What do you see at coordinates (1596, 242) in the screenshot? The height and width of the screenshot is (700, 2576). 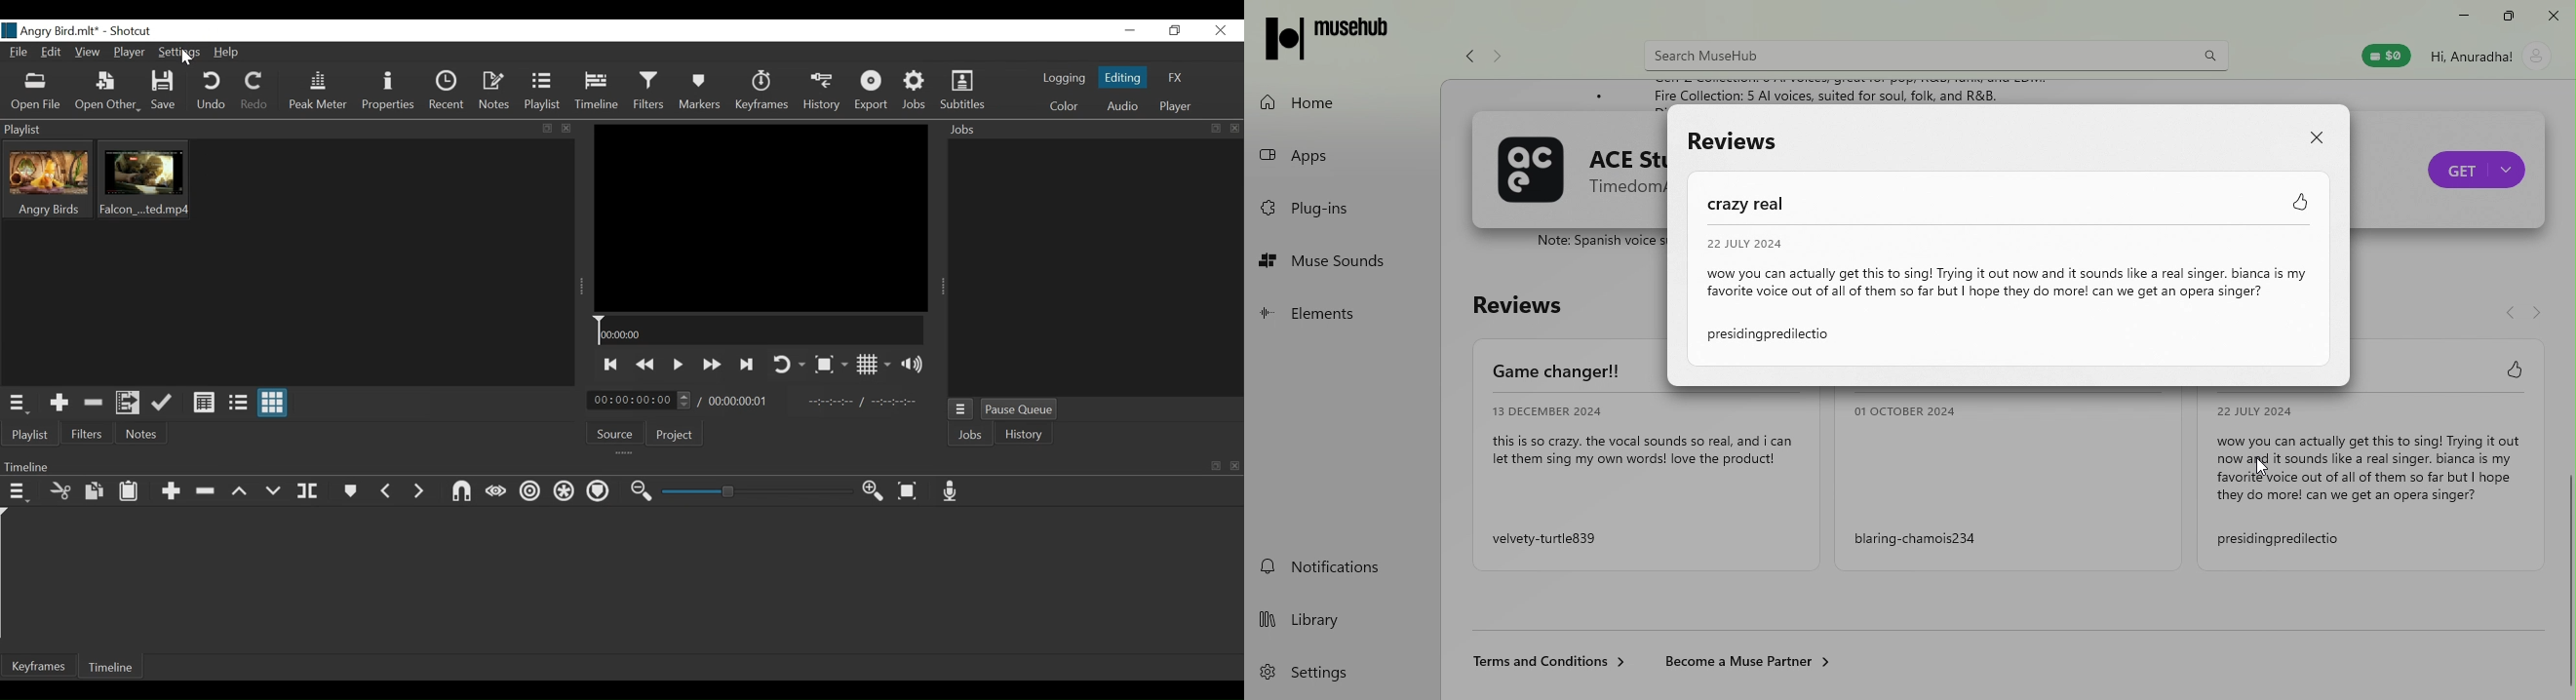 I see `ACE Studio description text` at bounding box center [1596, 242].